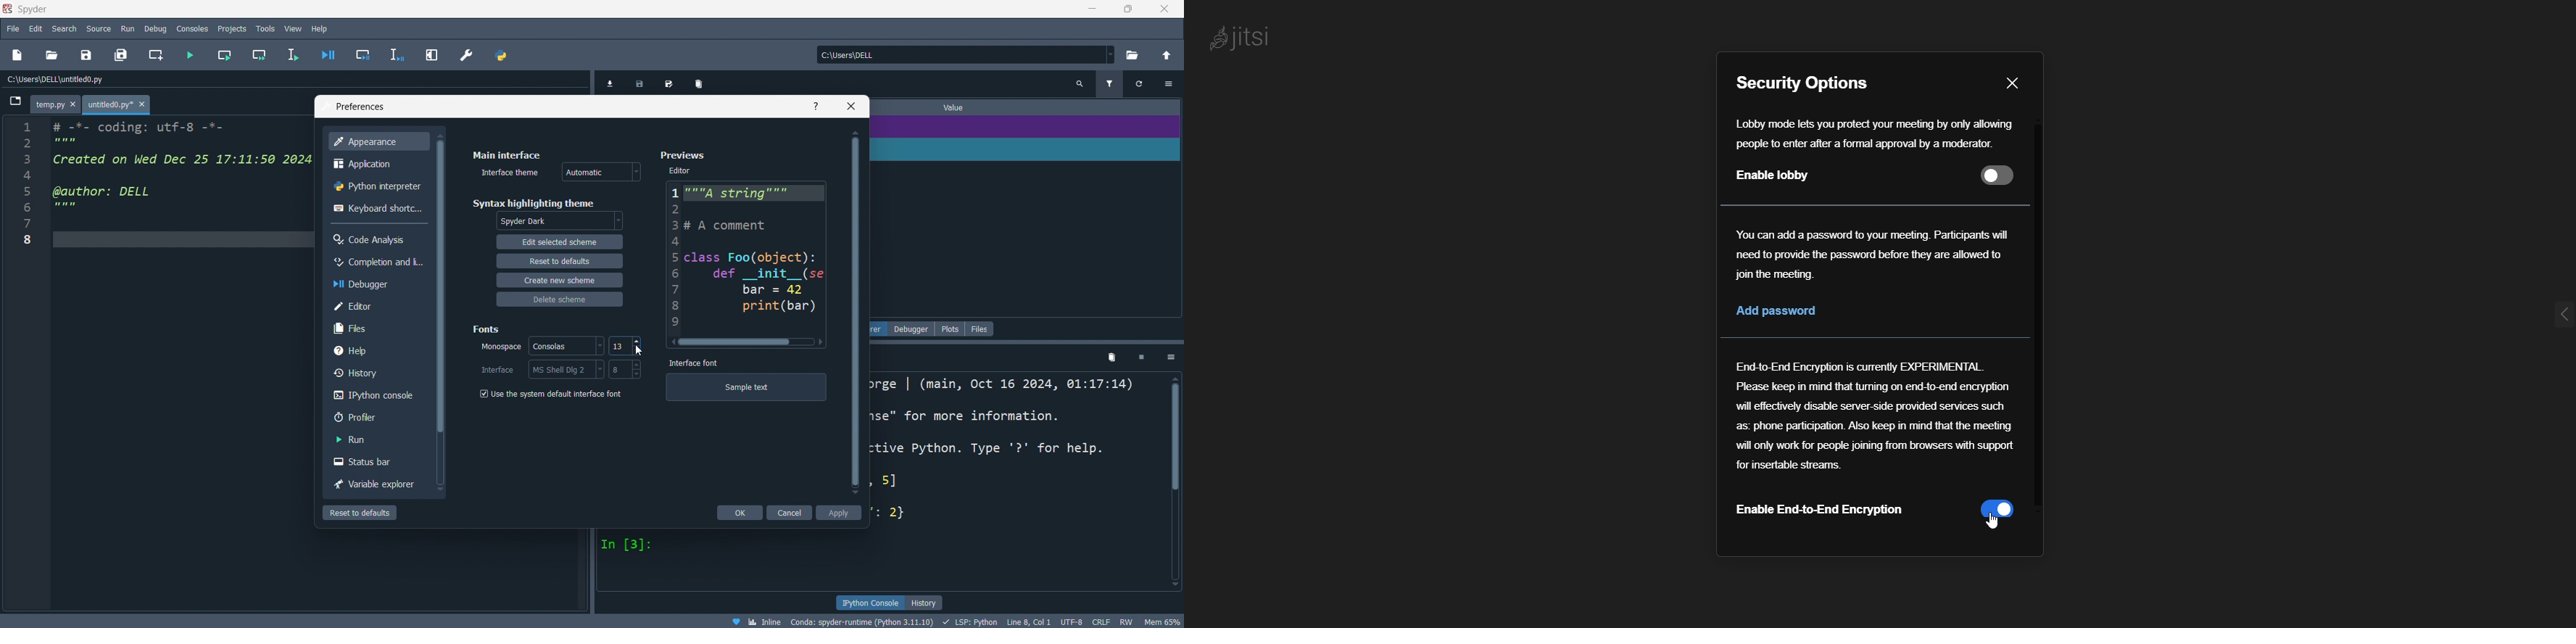 Image resolution: width=2576 pixels, height=644 pixels. What do you see at coordinates (519, 150) in the screenshot?
I see `Main interdface` at bounding box center [519, 150].